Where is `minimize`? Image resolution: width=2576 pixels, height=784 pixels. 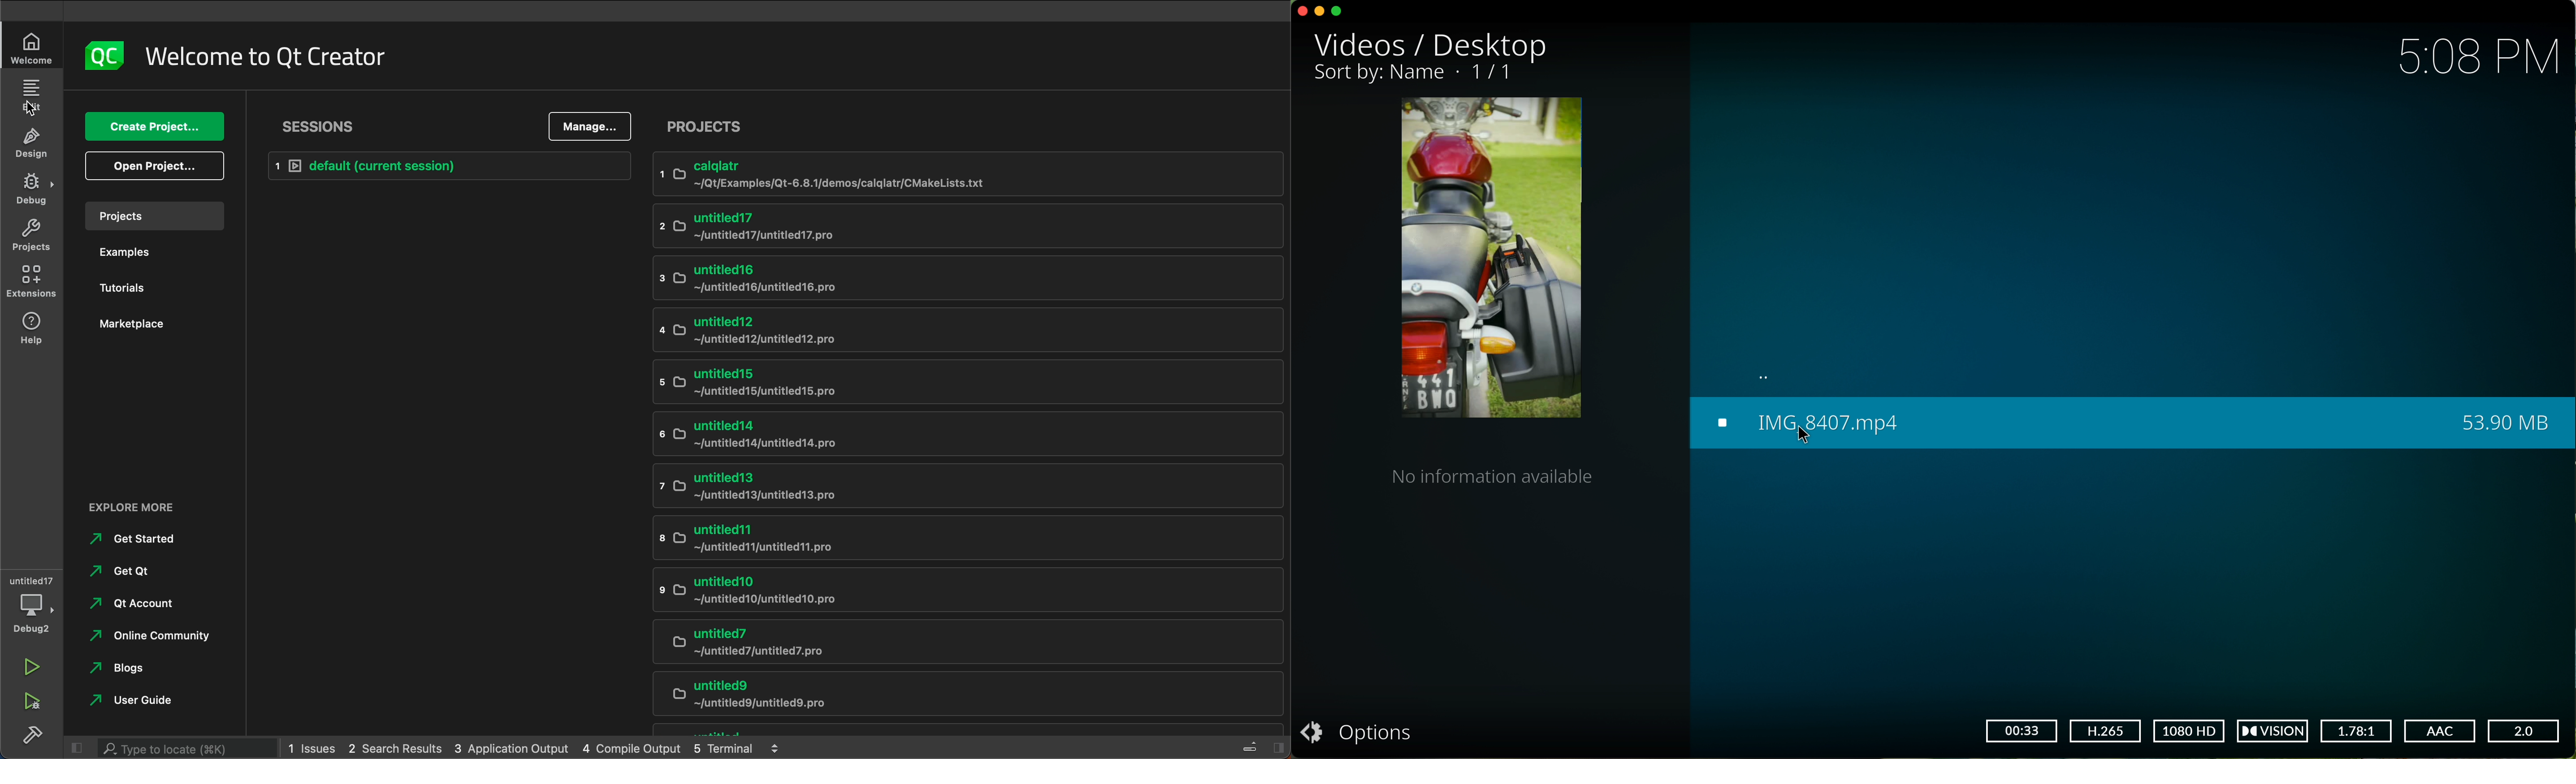
minimize is located at coordinates (1322, 13).